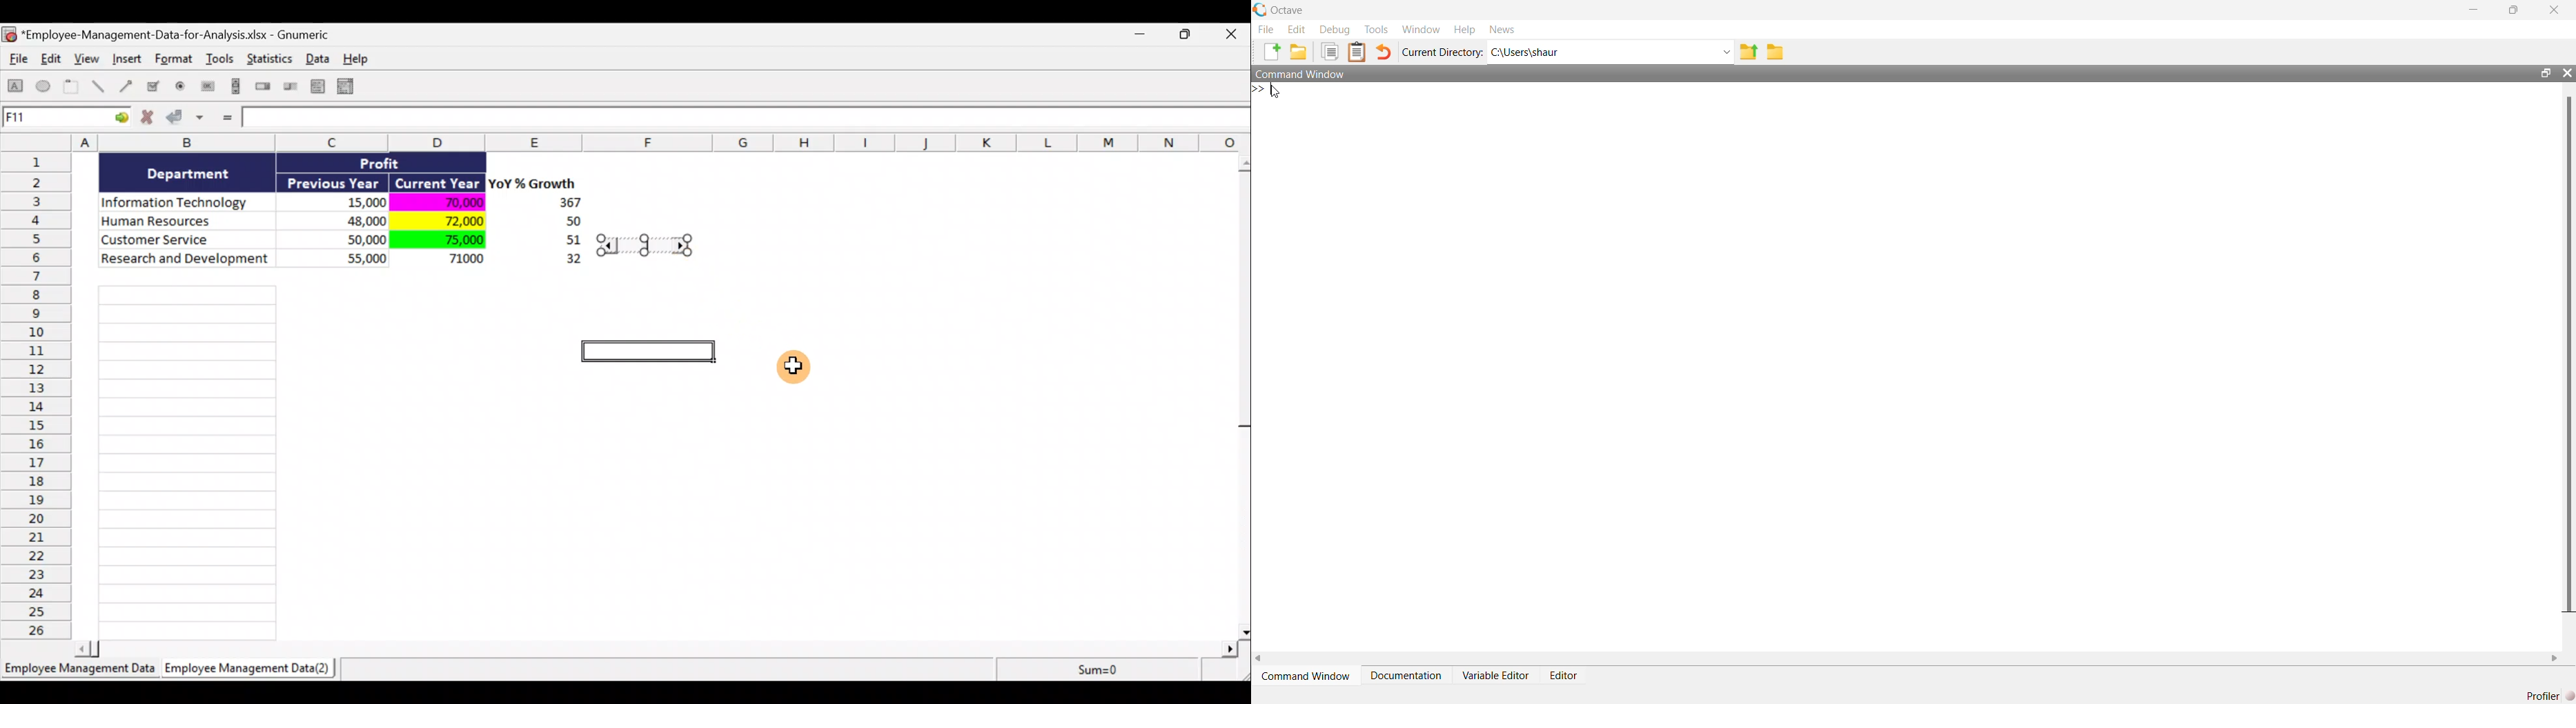 The image size is (2576, 728). Describe the element at coordinates (225, 119) in the screenshot. I see `Enter formula` at that location.